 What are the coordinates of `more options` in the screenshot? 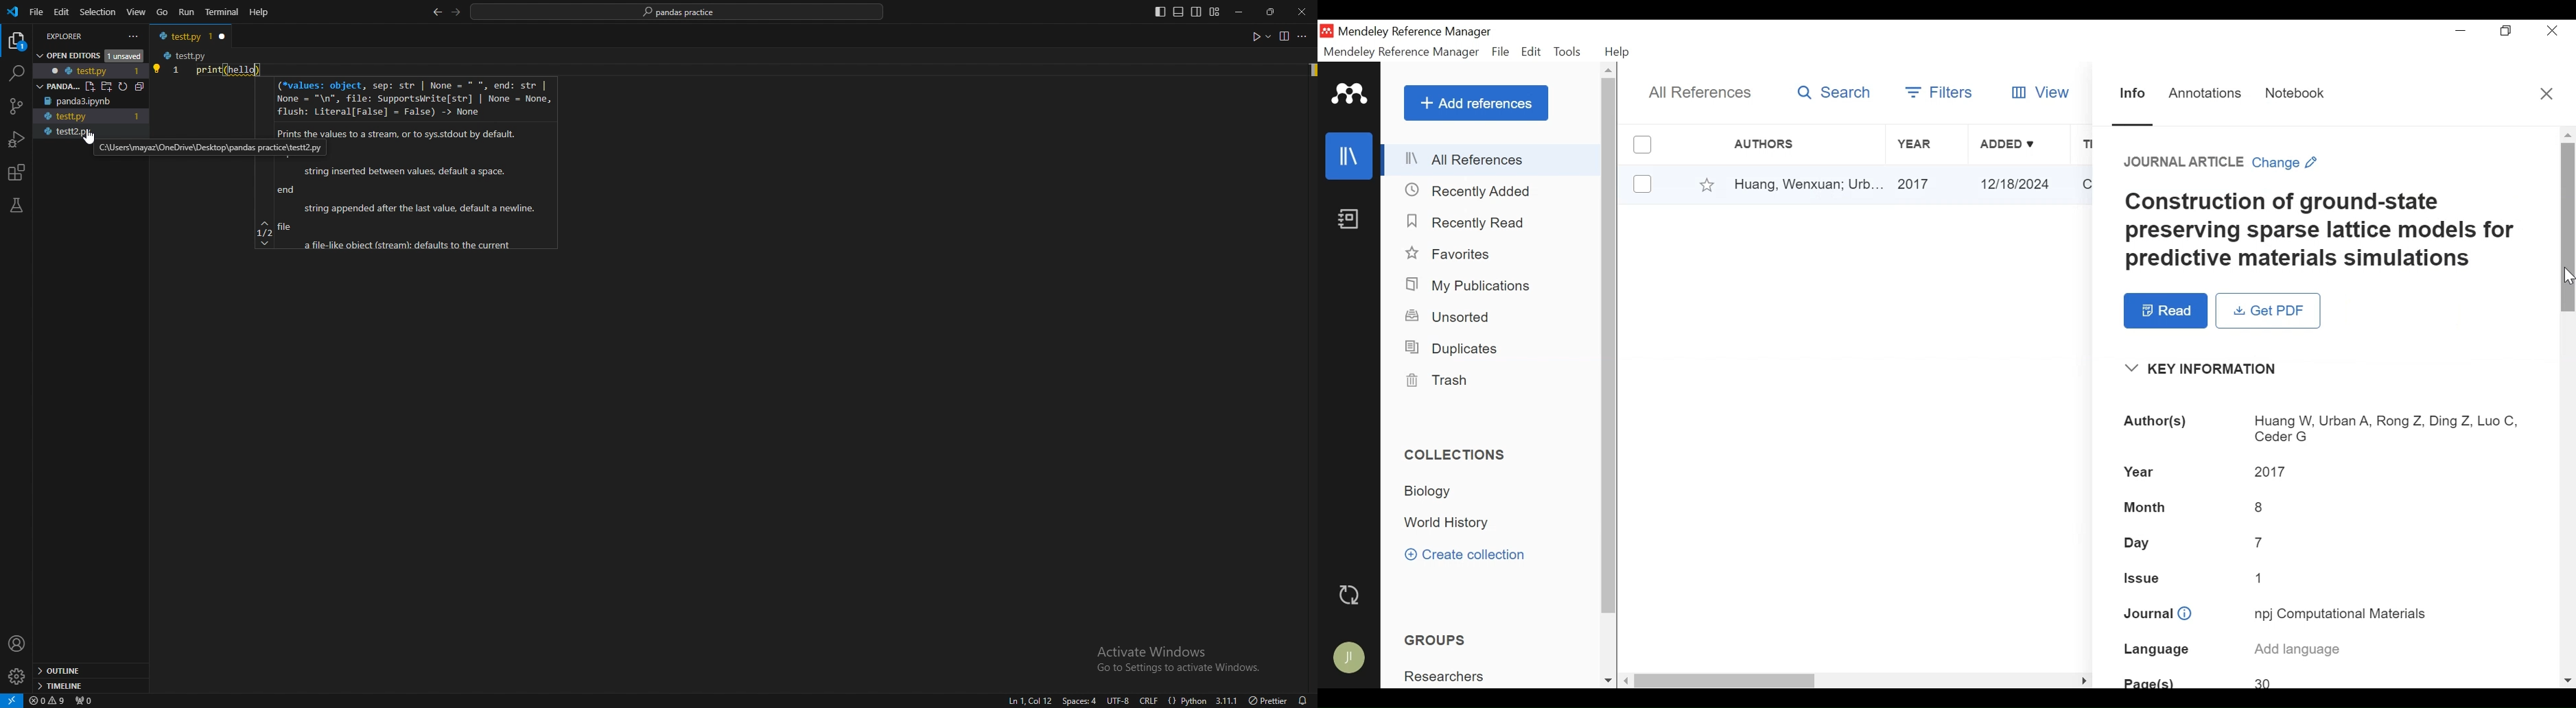 It's located at (1304, 38).